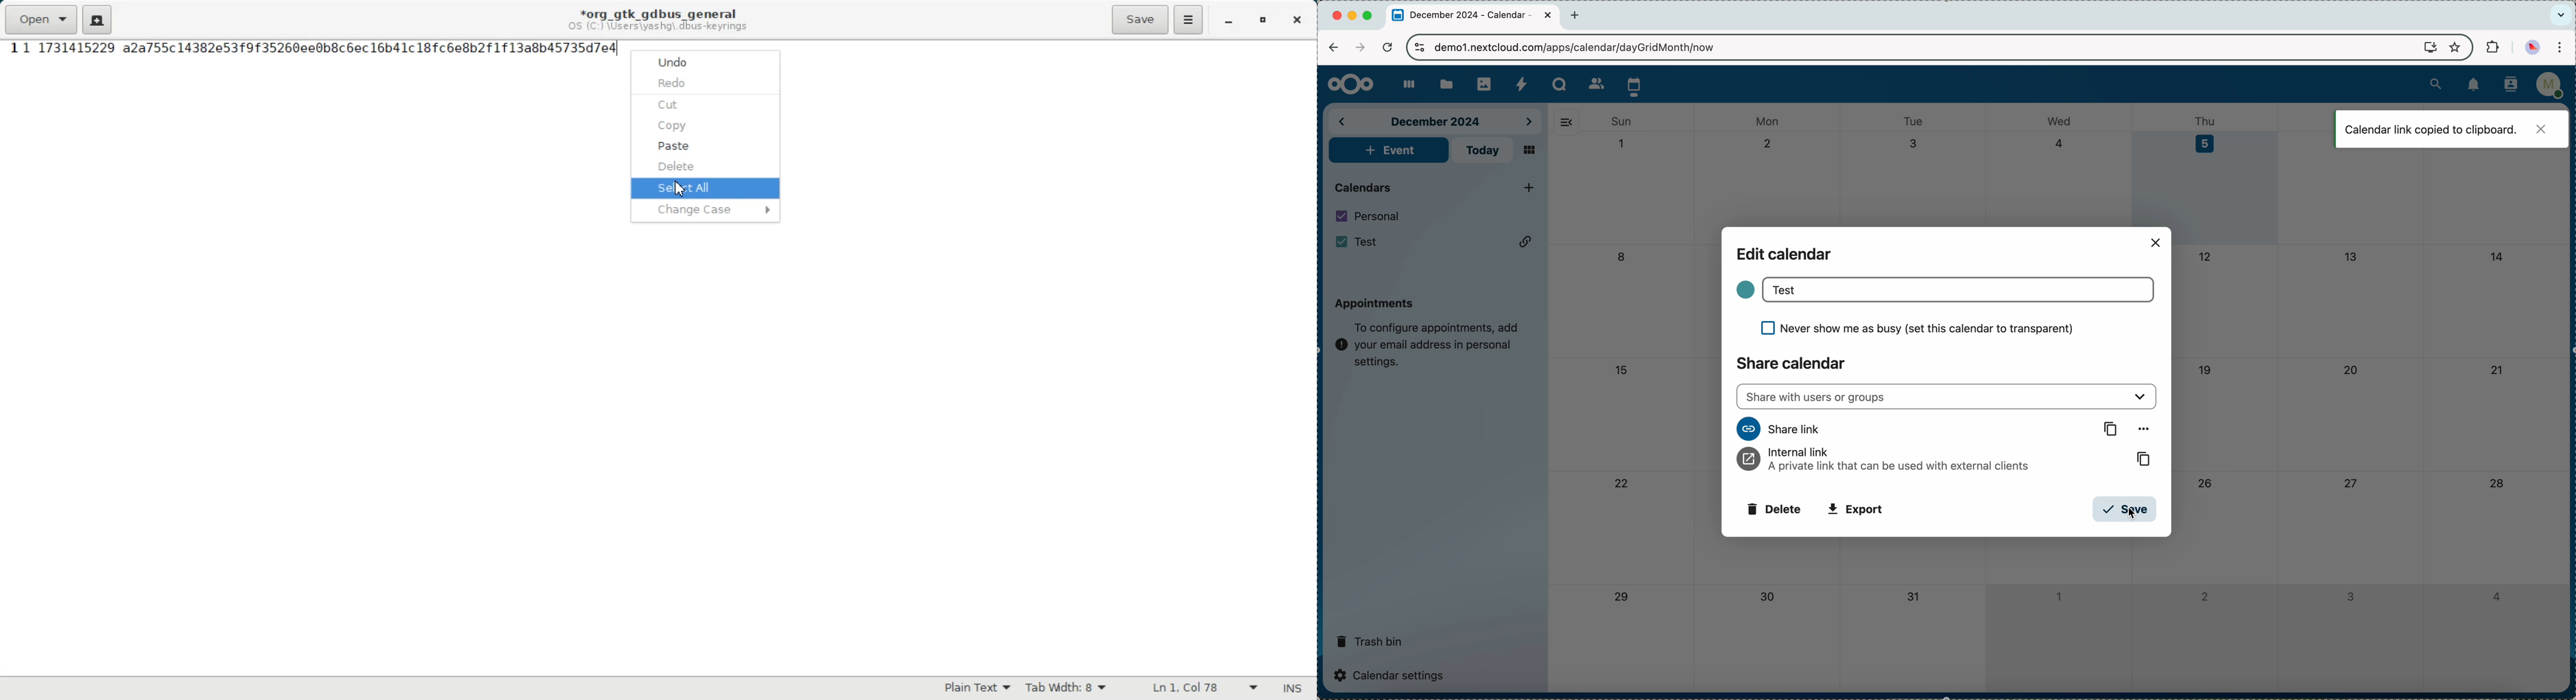  I want to click on contacts, so click(2508, 86).